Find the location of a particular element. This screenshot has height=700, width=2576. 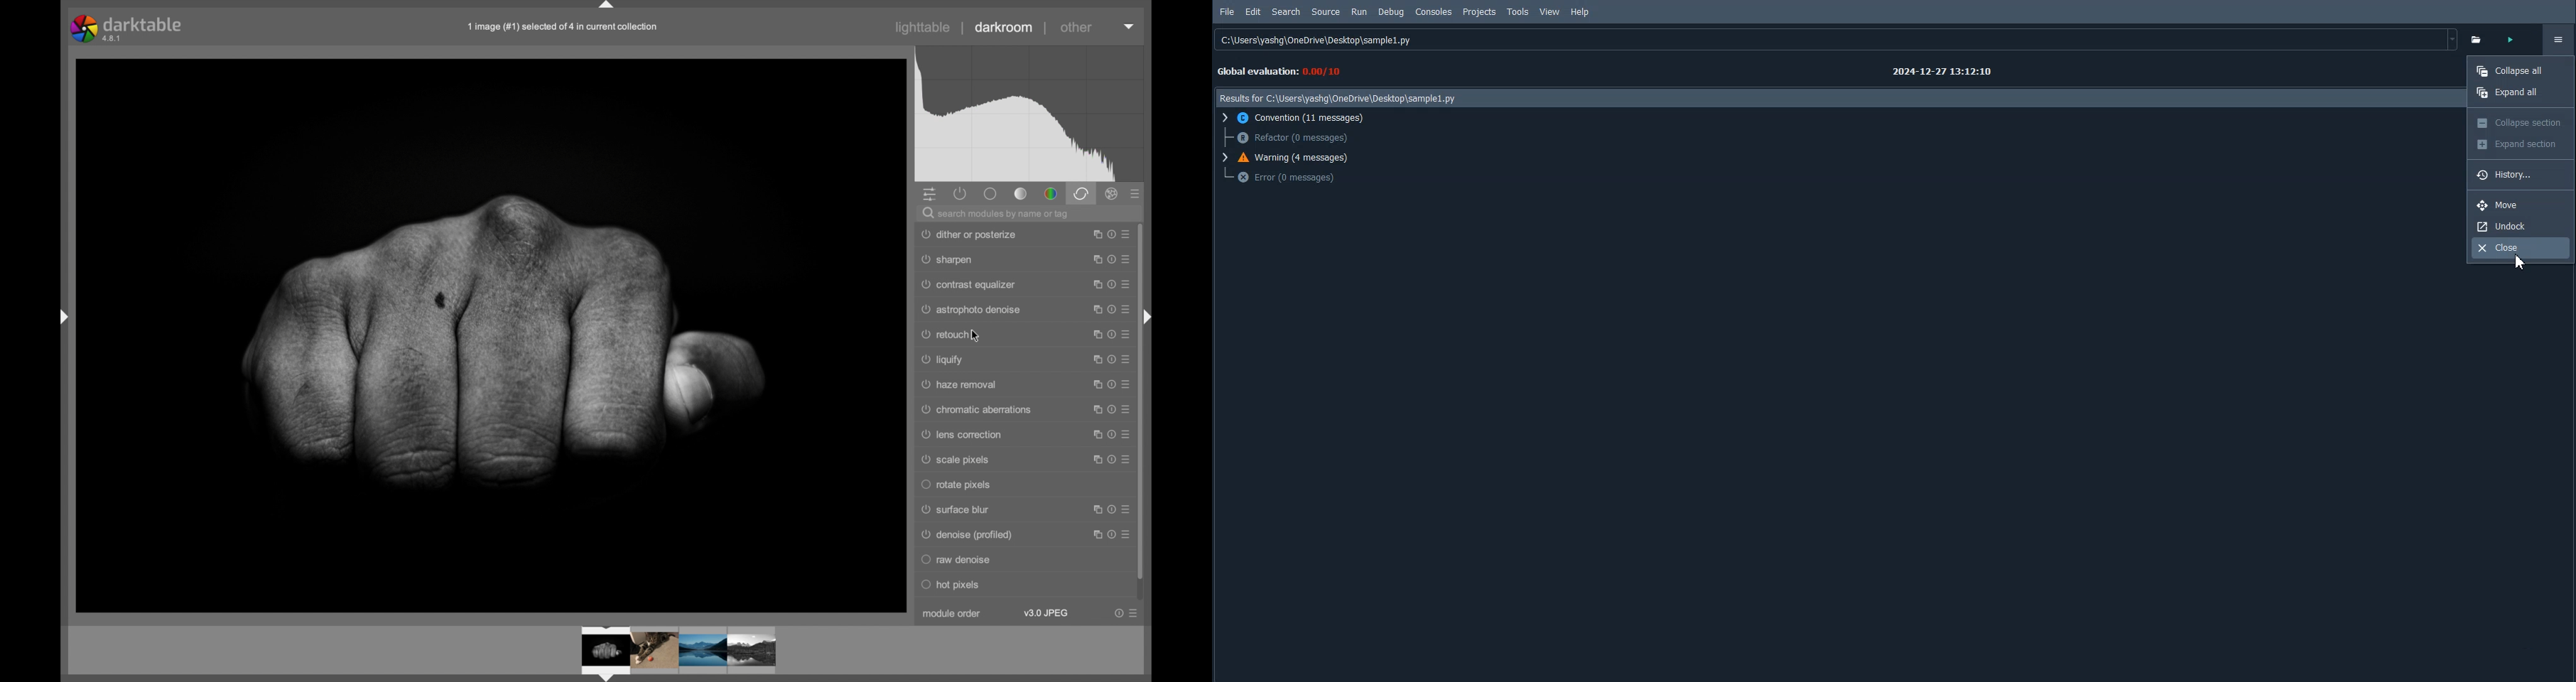

color is located at coordinates (1051, 194).